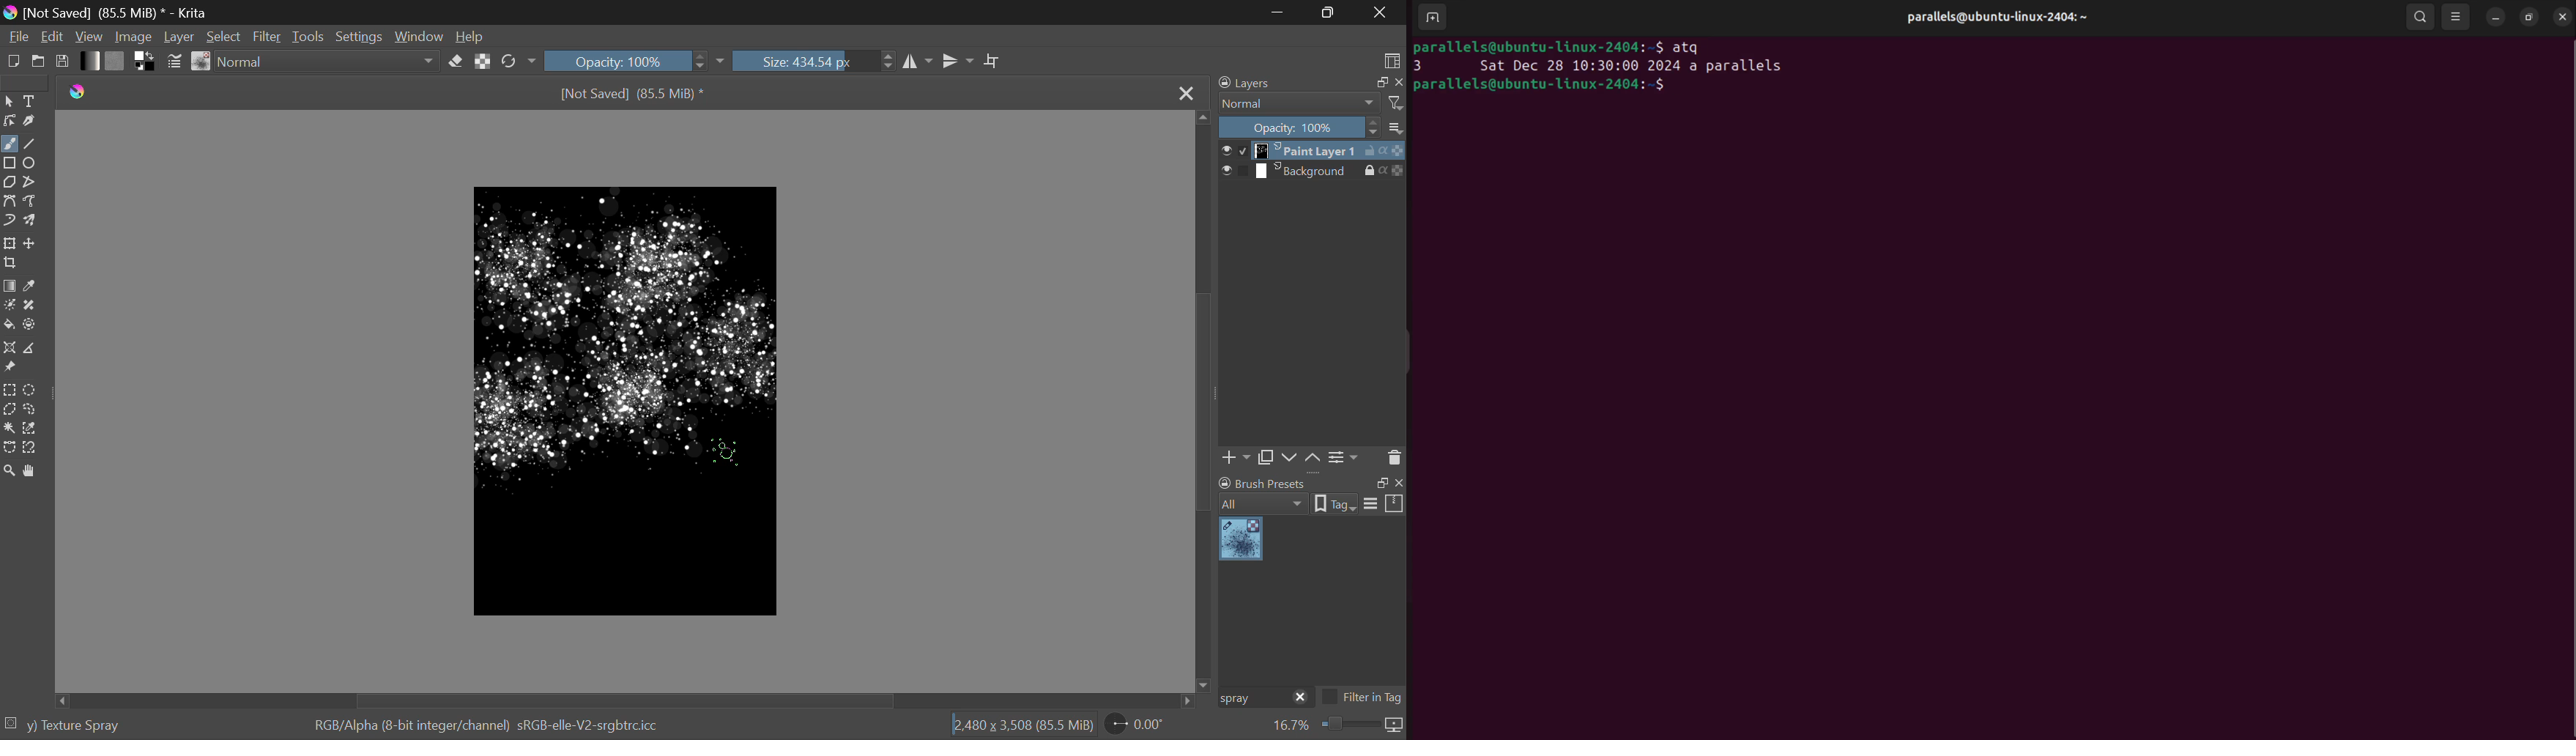 Image resolution: width=2576 pixels, height=756 pixels. Describe the element at coordinates (1331, 11) in the screenshot. I see `Minimize` at that location.